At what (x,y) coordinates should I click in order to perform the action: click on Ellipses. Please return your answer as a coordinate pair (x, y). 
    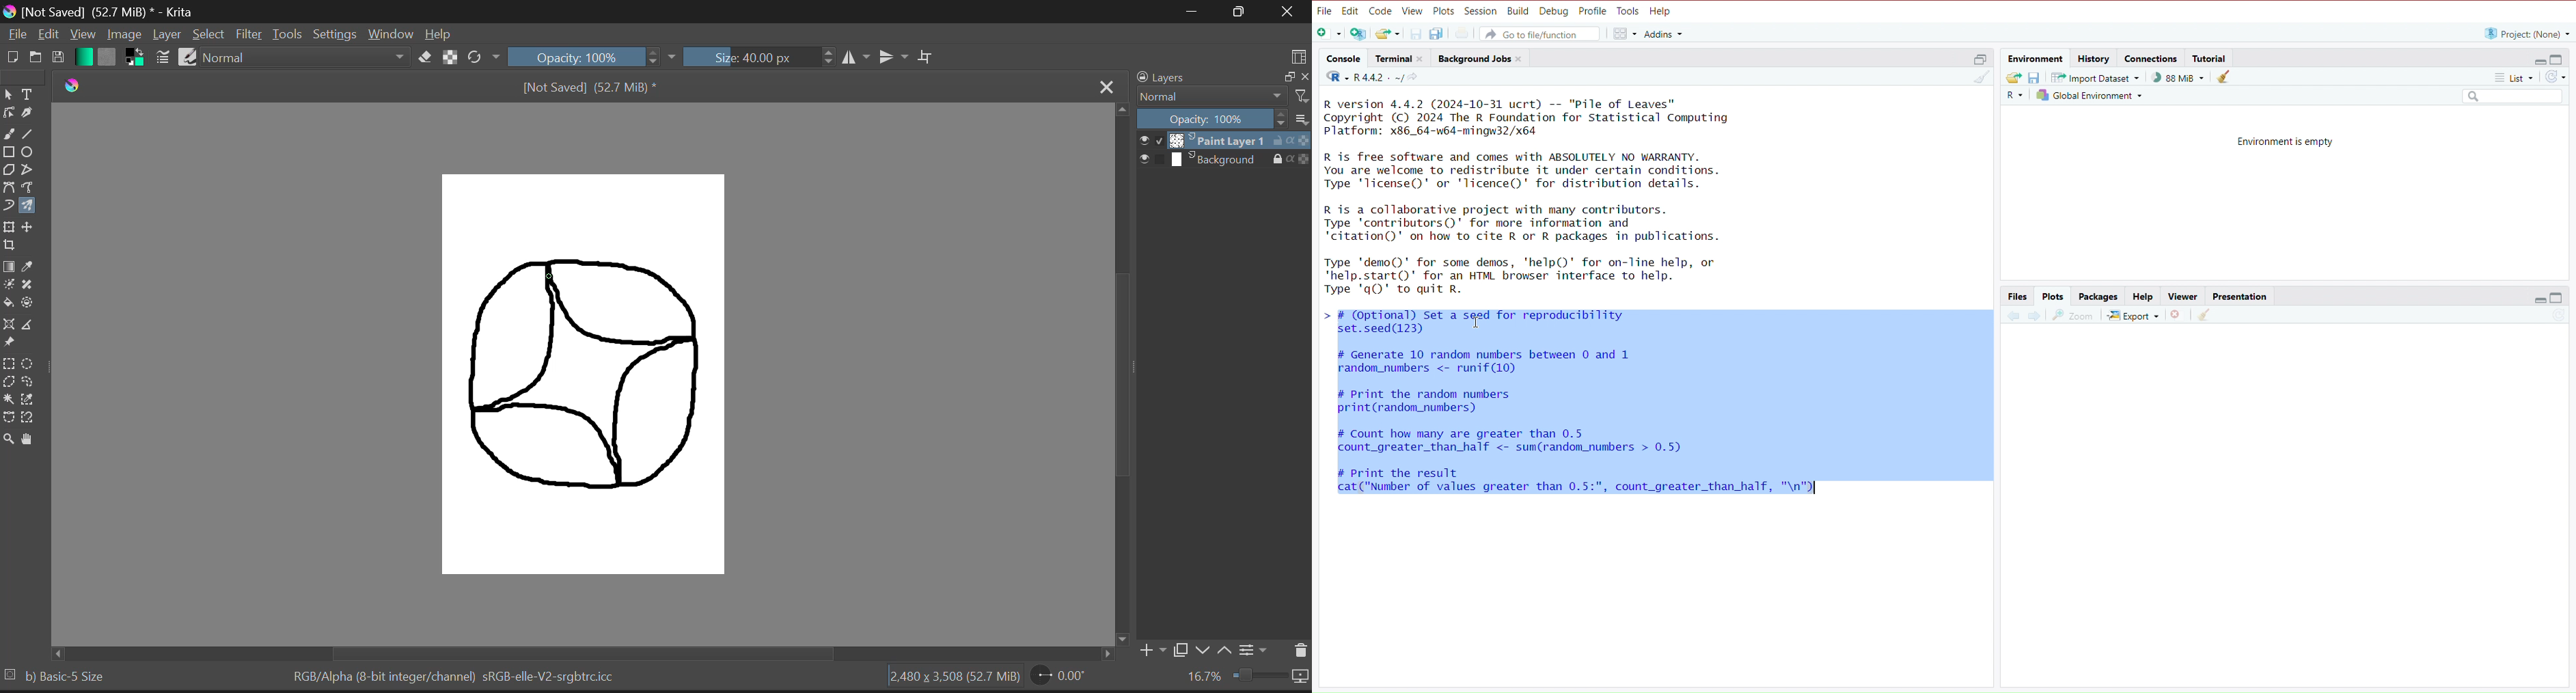
    Looking at the image, I should click on (29, 152).